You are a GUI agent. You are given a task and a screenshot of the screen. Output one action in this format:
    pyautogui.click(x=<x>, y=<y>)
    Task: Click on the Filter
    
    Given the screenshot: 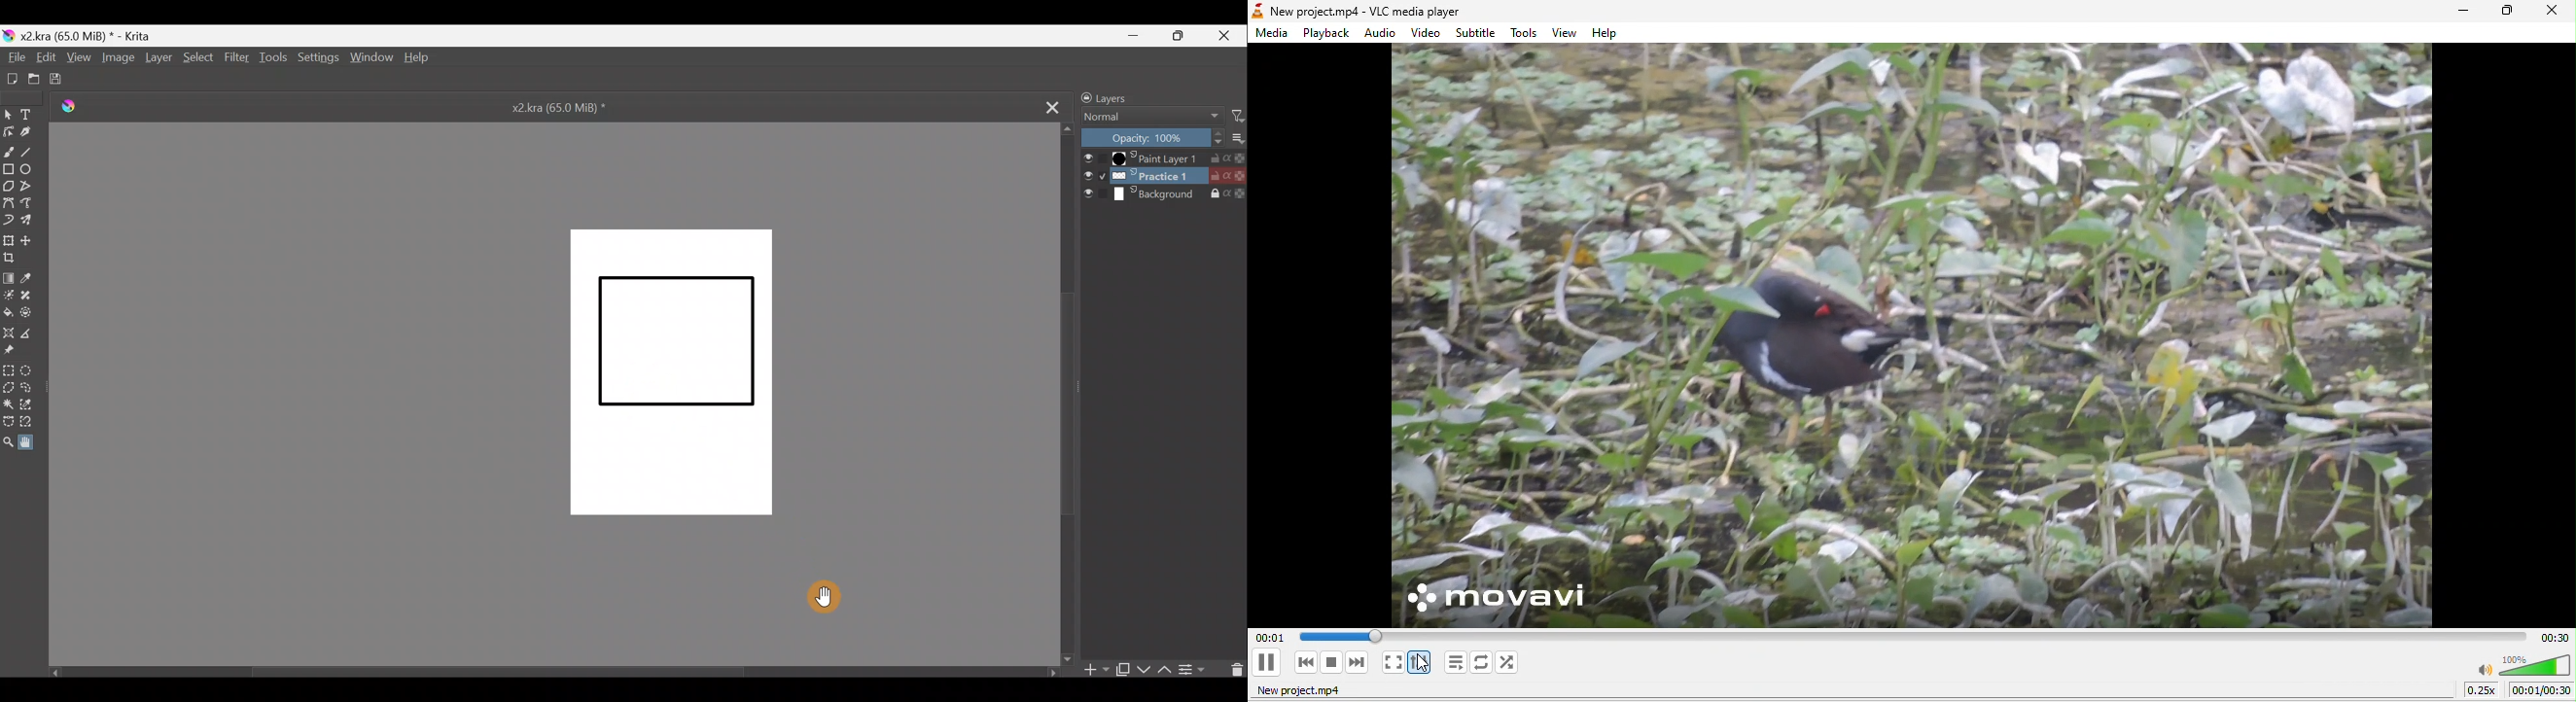 What is the action you would take?
    pyautogui.click(x=1233, y=118)
    